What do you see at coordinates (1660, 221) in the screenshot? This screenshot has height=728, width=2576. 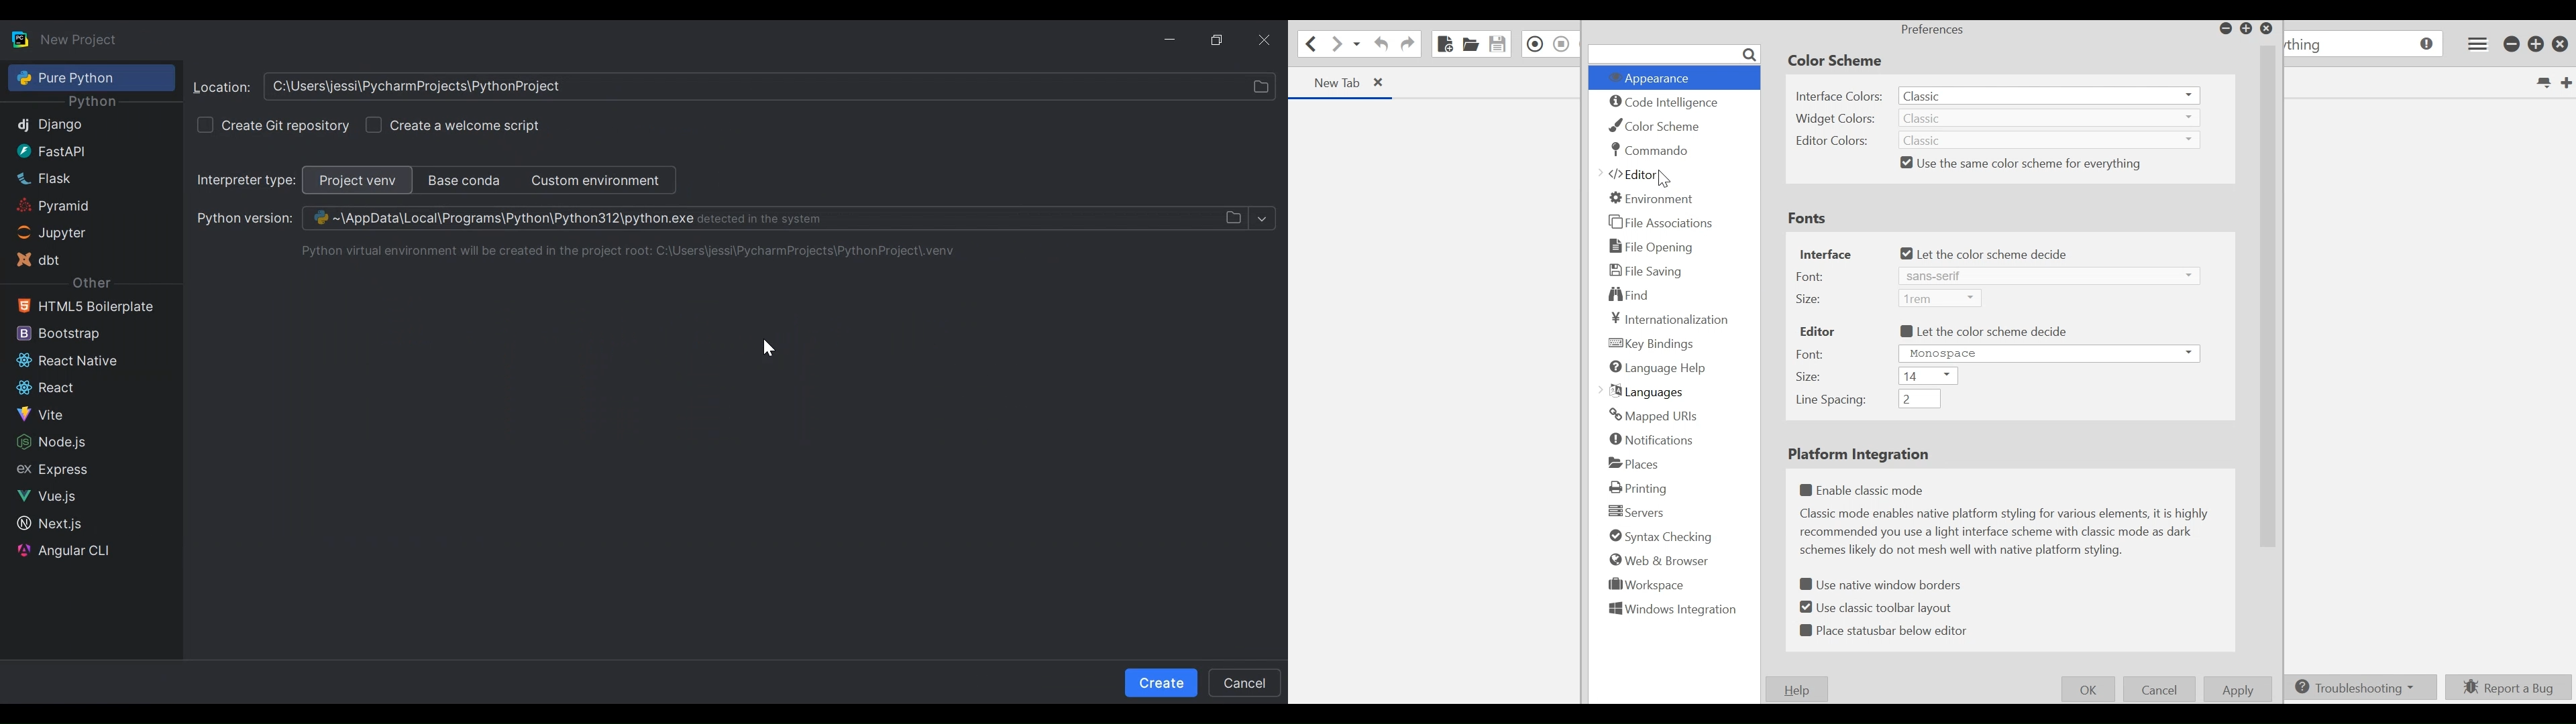 I see `File Associations` at bounding box center [1660, 221].